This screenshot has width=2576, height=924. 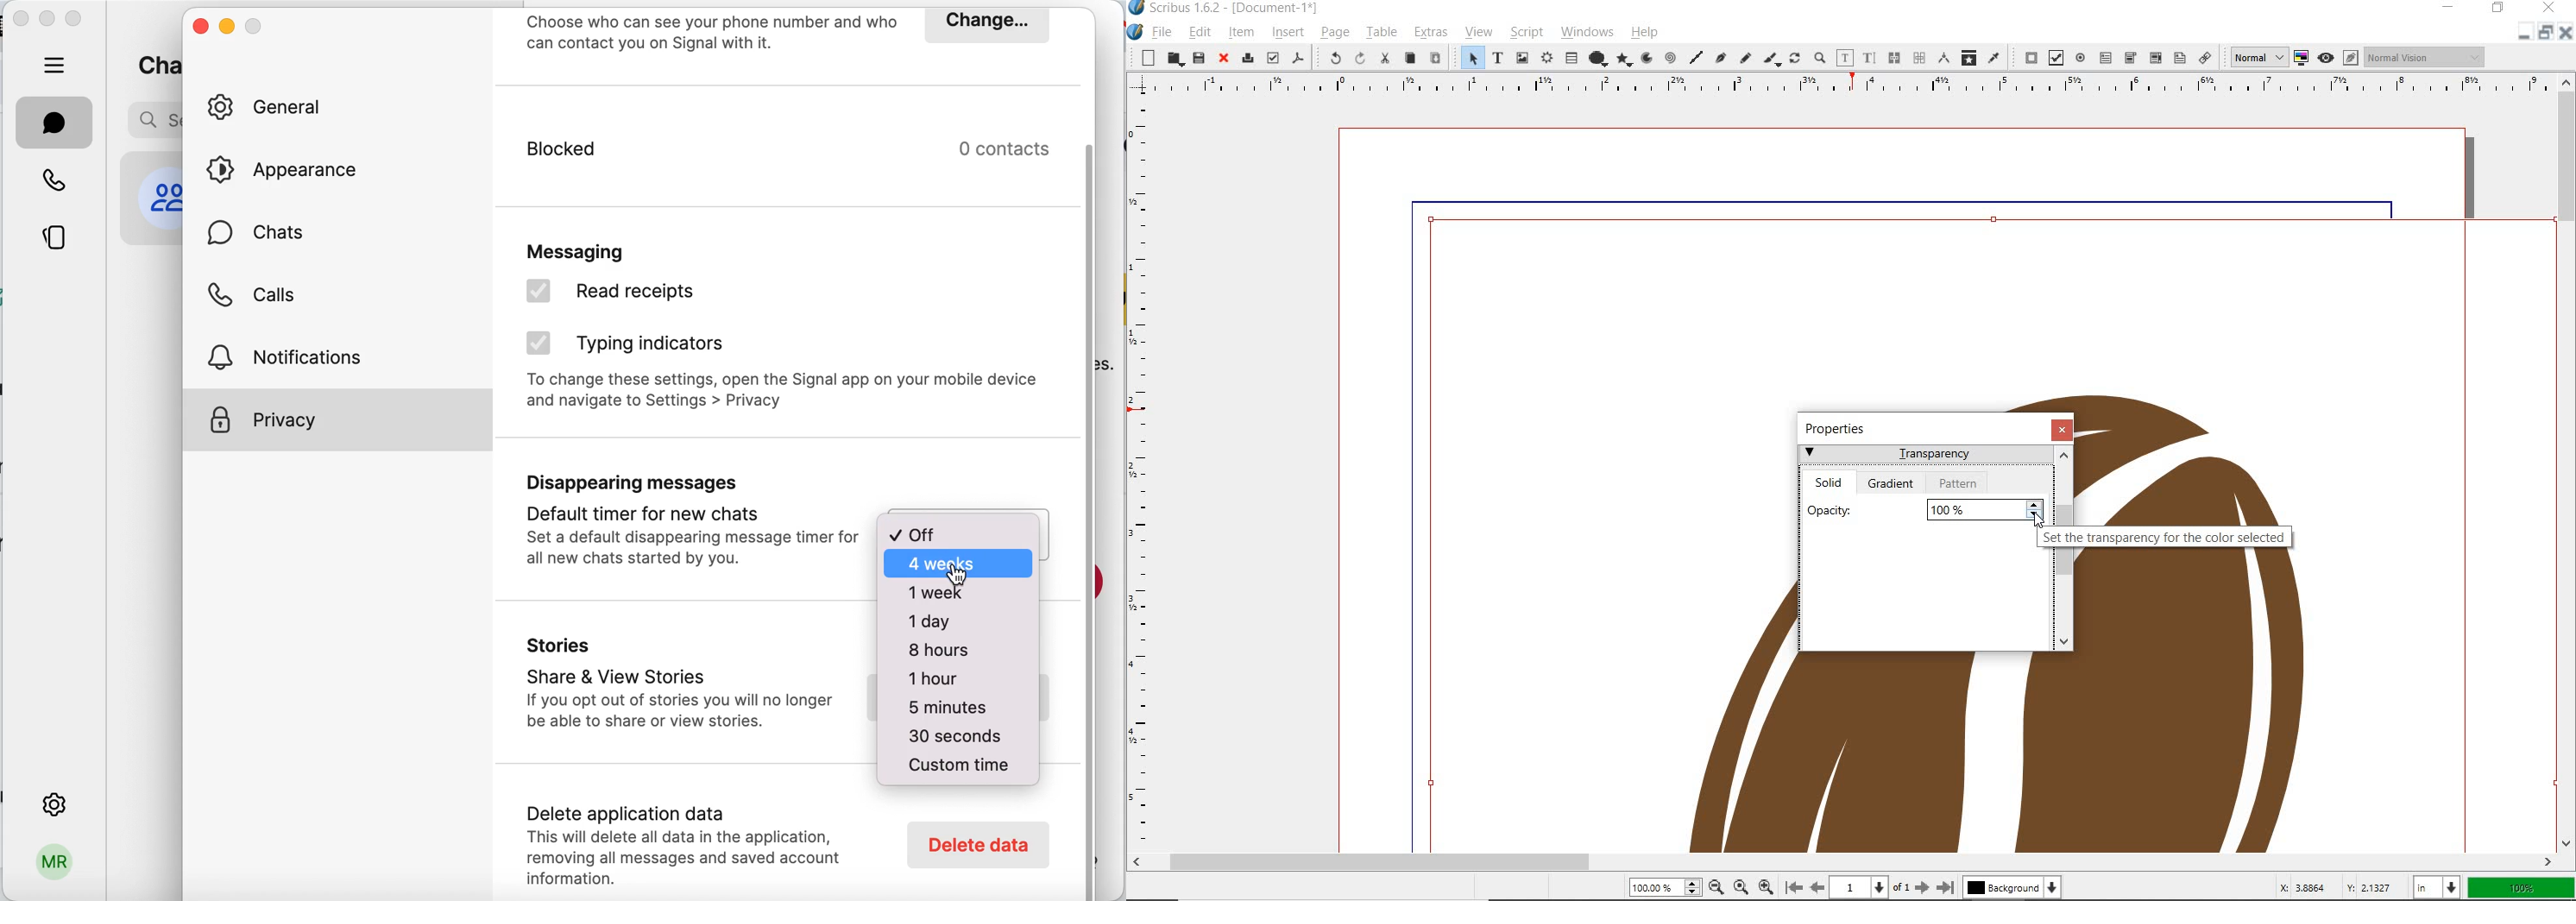 I want to click on Cursor Position, so click(x=2041, y=521).